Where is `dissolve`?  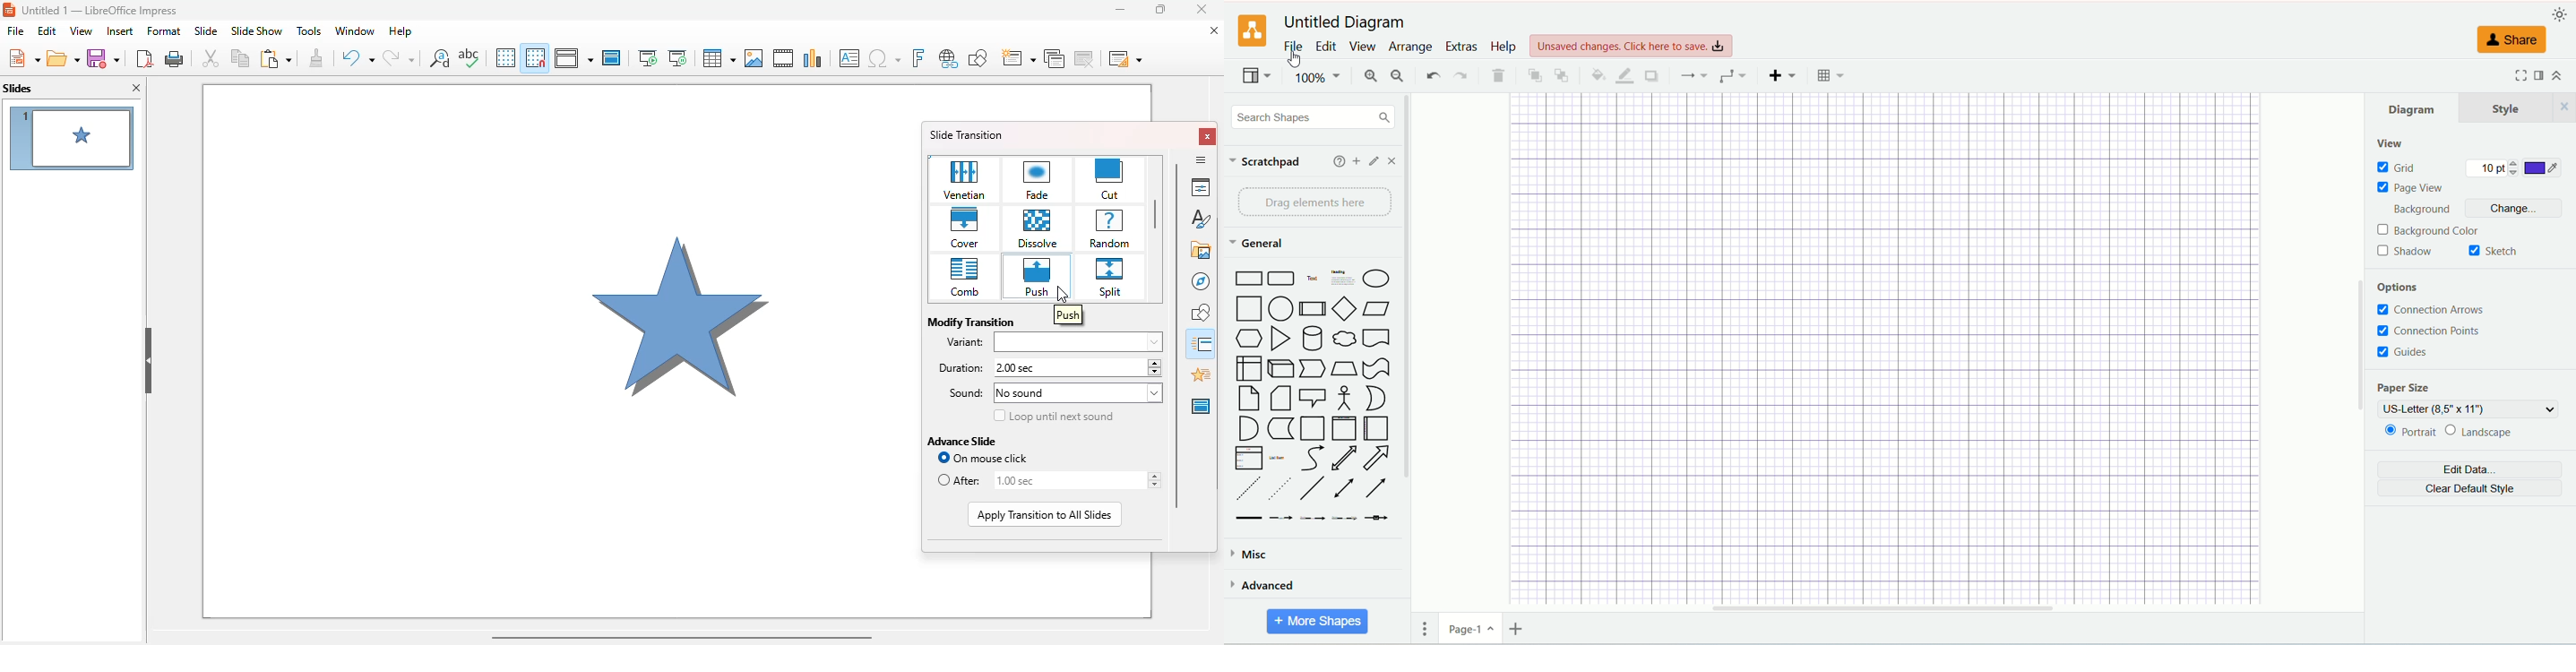 dissolve is located at coordinates (1038, 229).